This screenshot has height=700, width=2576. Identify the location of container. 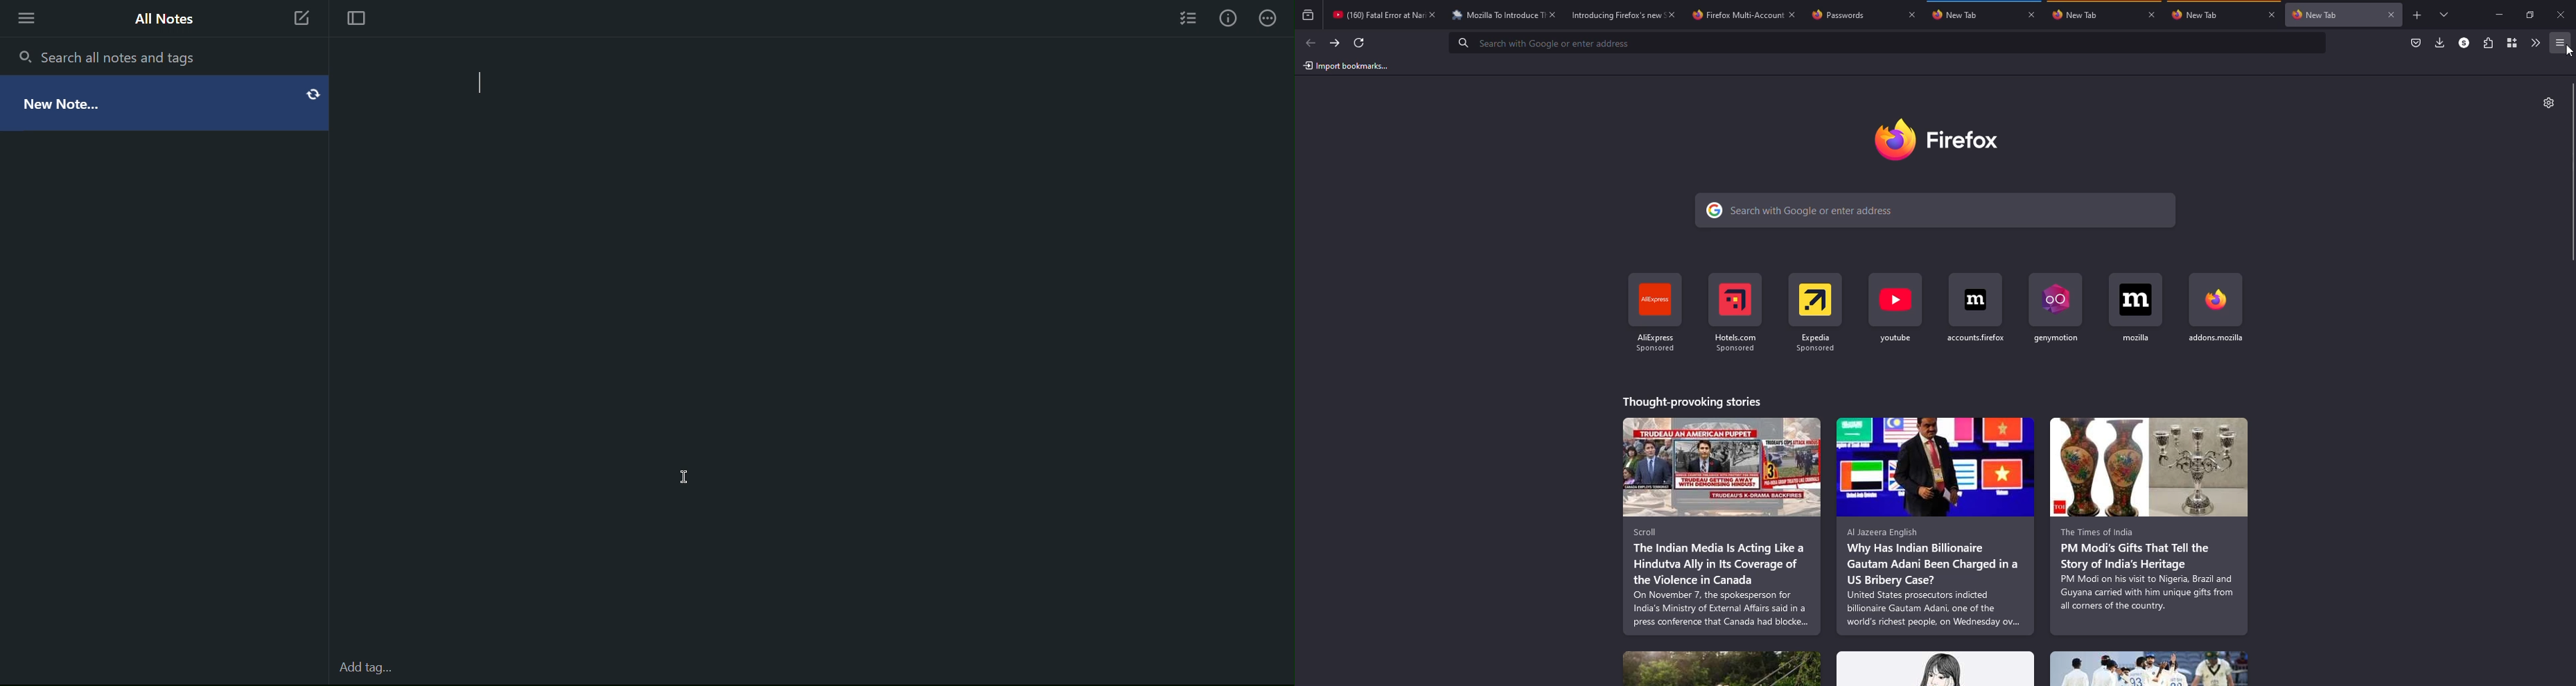
(2511, 43).